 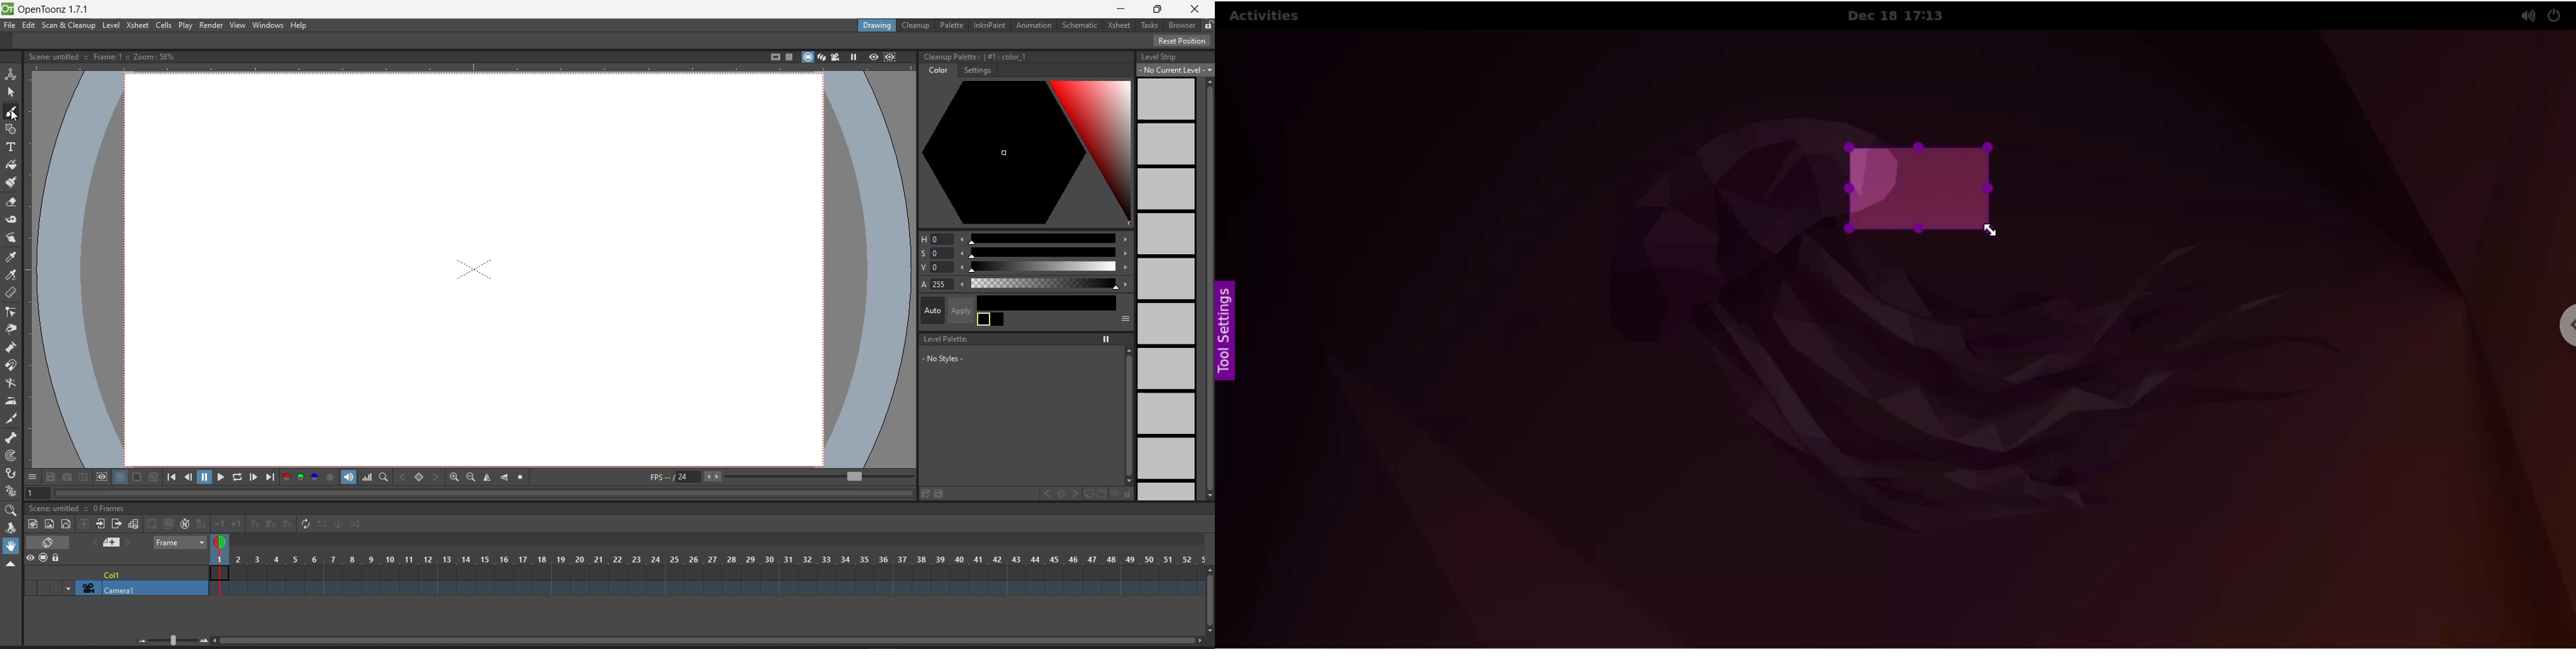 I want to click on level strip preview, so click(x=1168, y=289).